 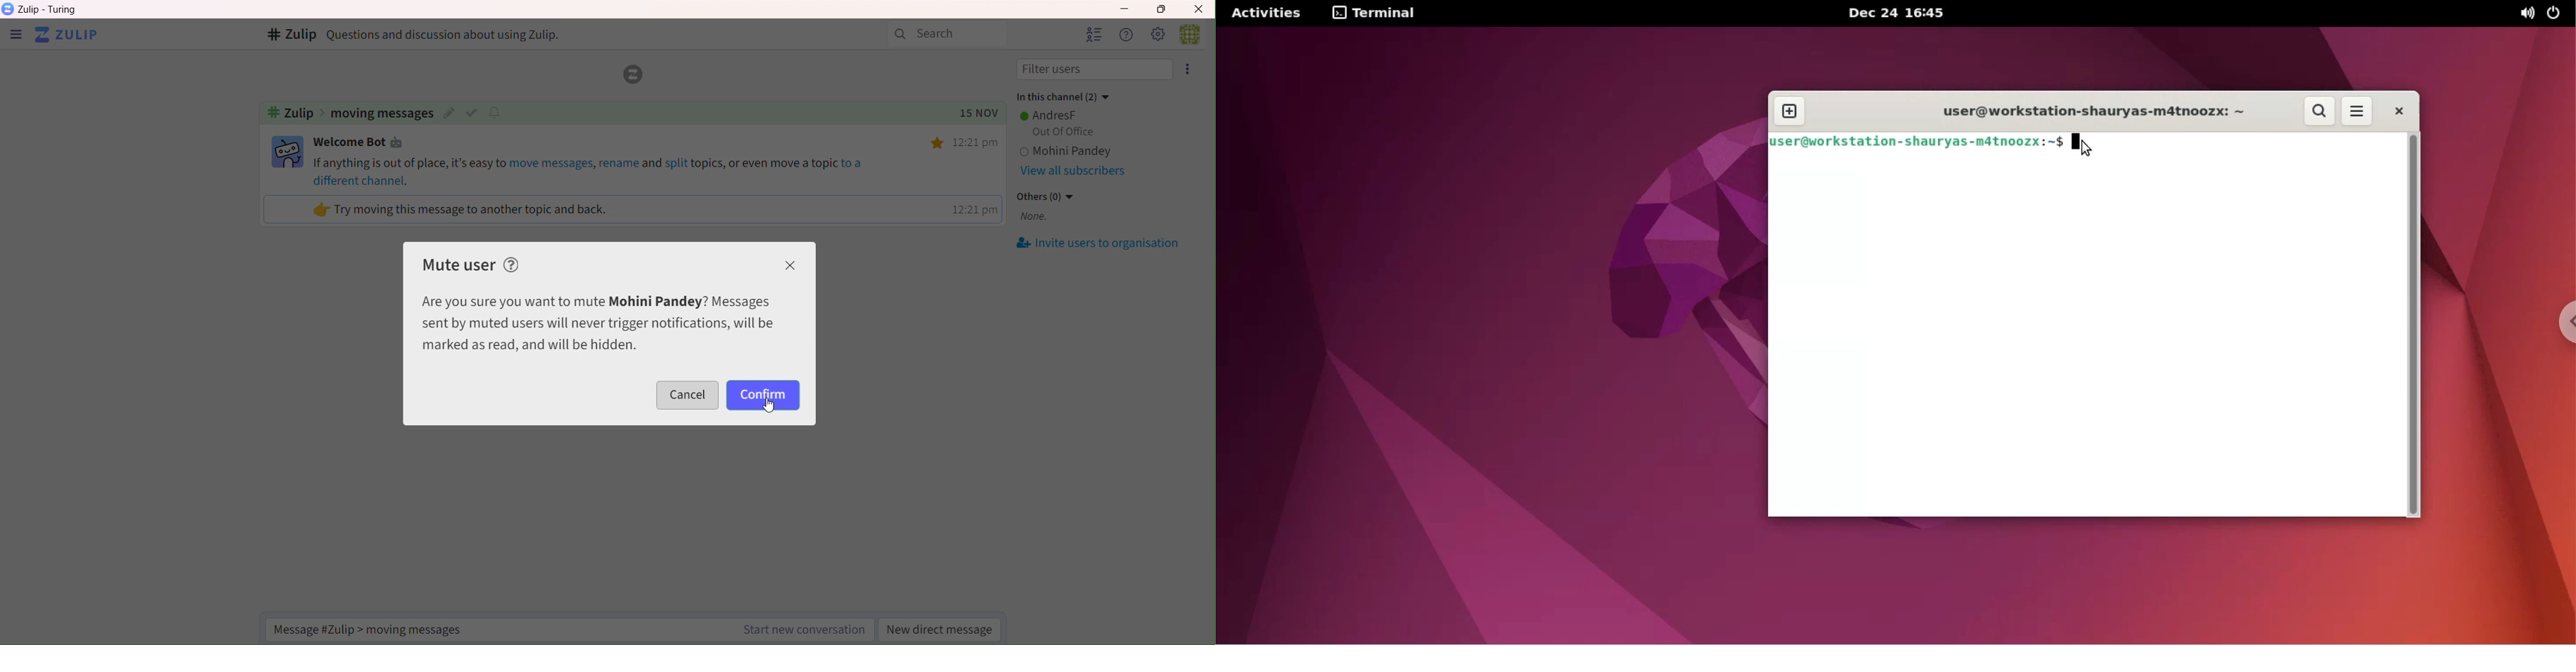 I want to click on # Zulip >, so click(x=294, y=114).